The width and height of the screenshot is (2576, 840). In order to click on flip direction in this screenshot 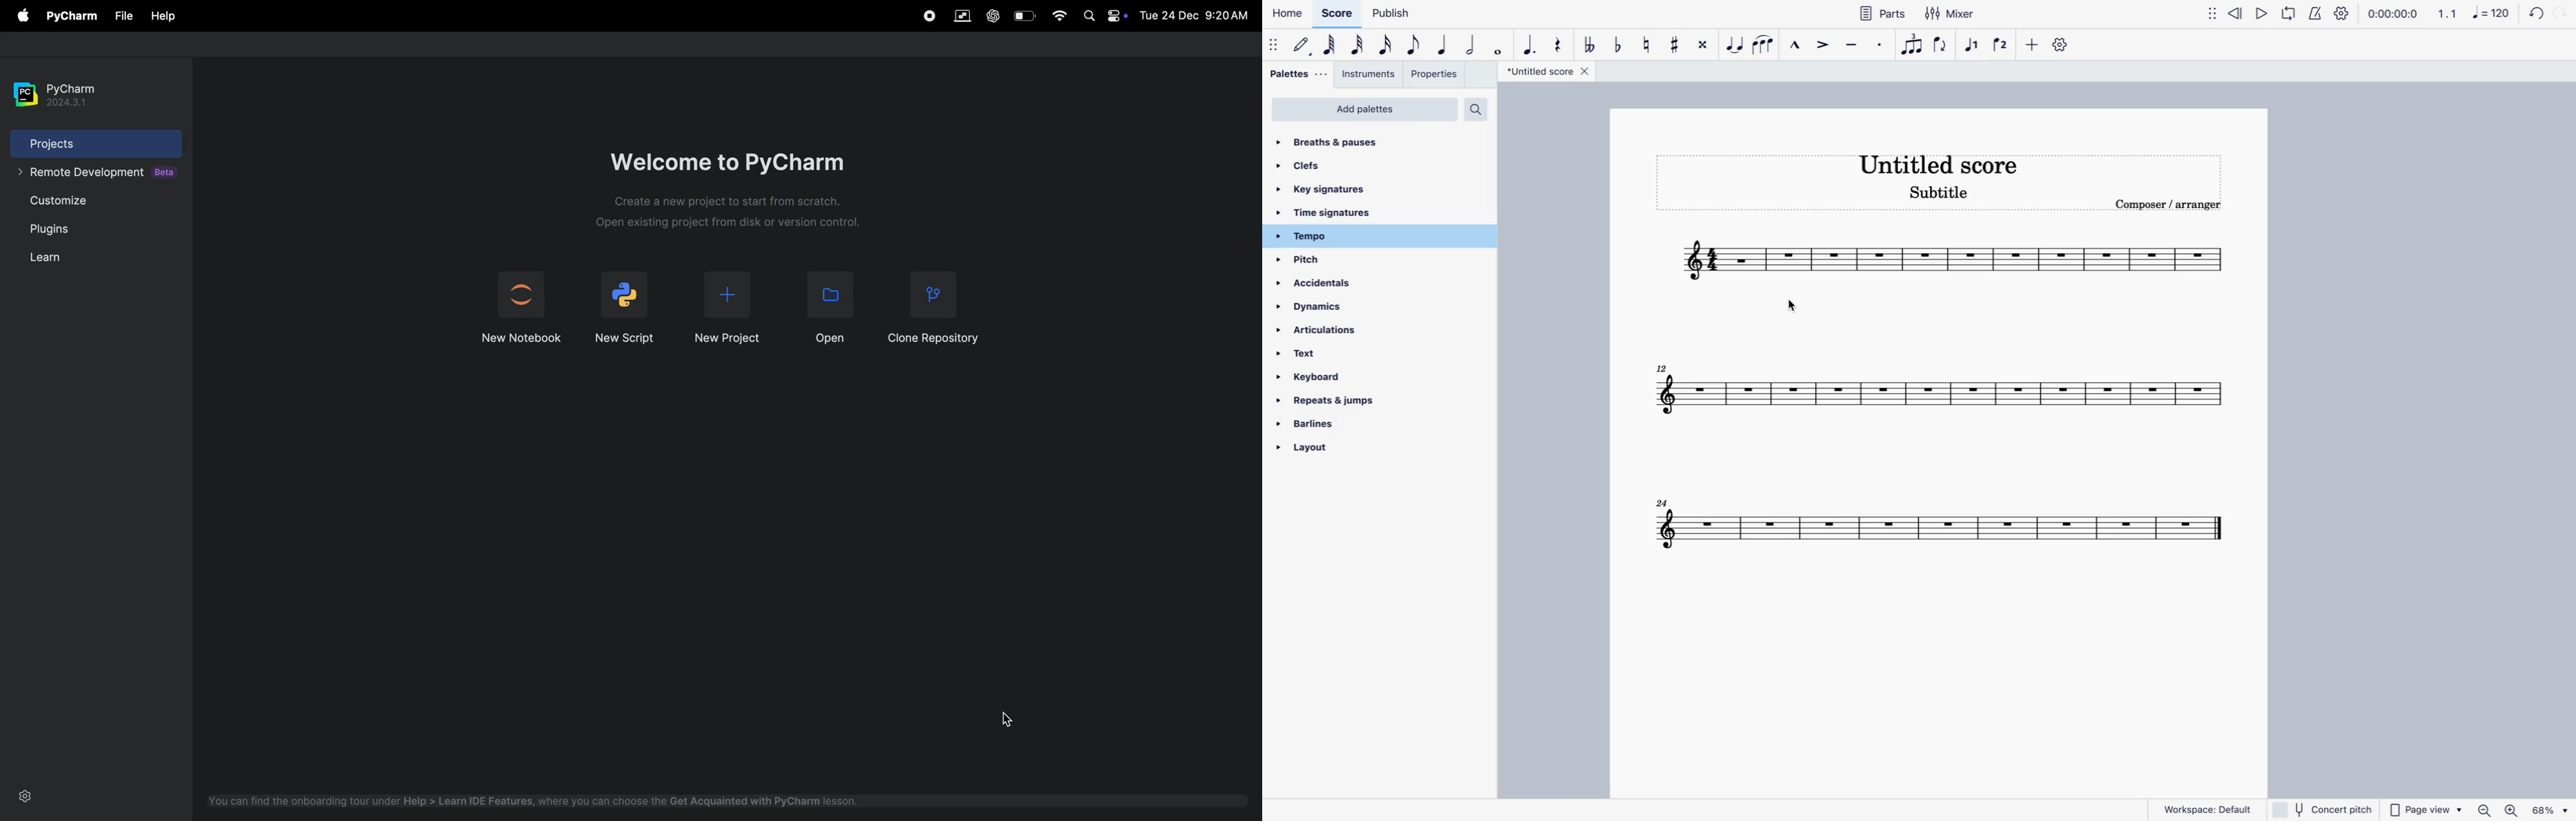, I will do `click(1941, 44)`.